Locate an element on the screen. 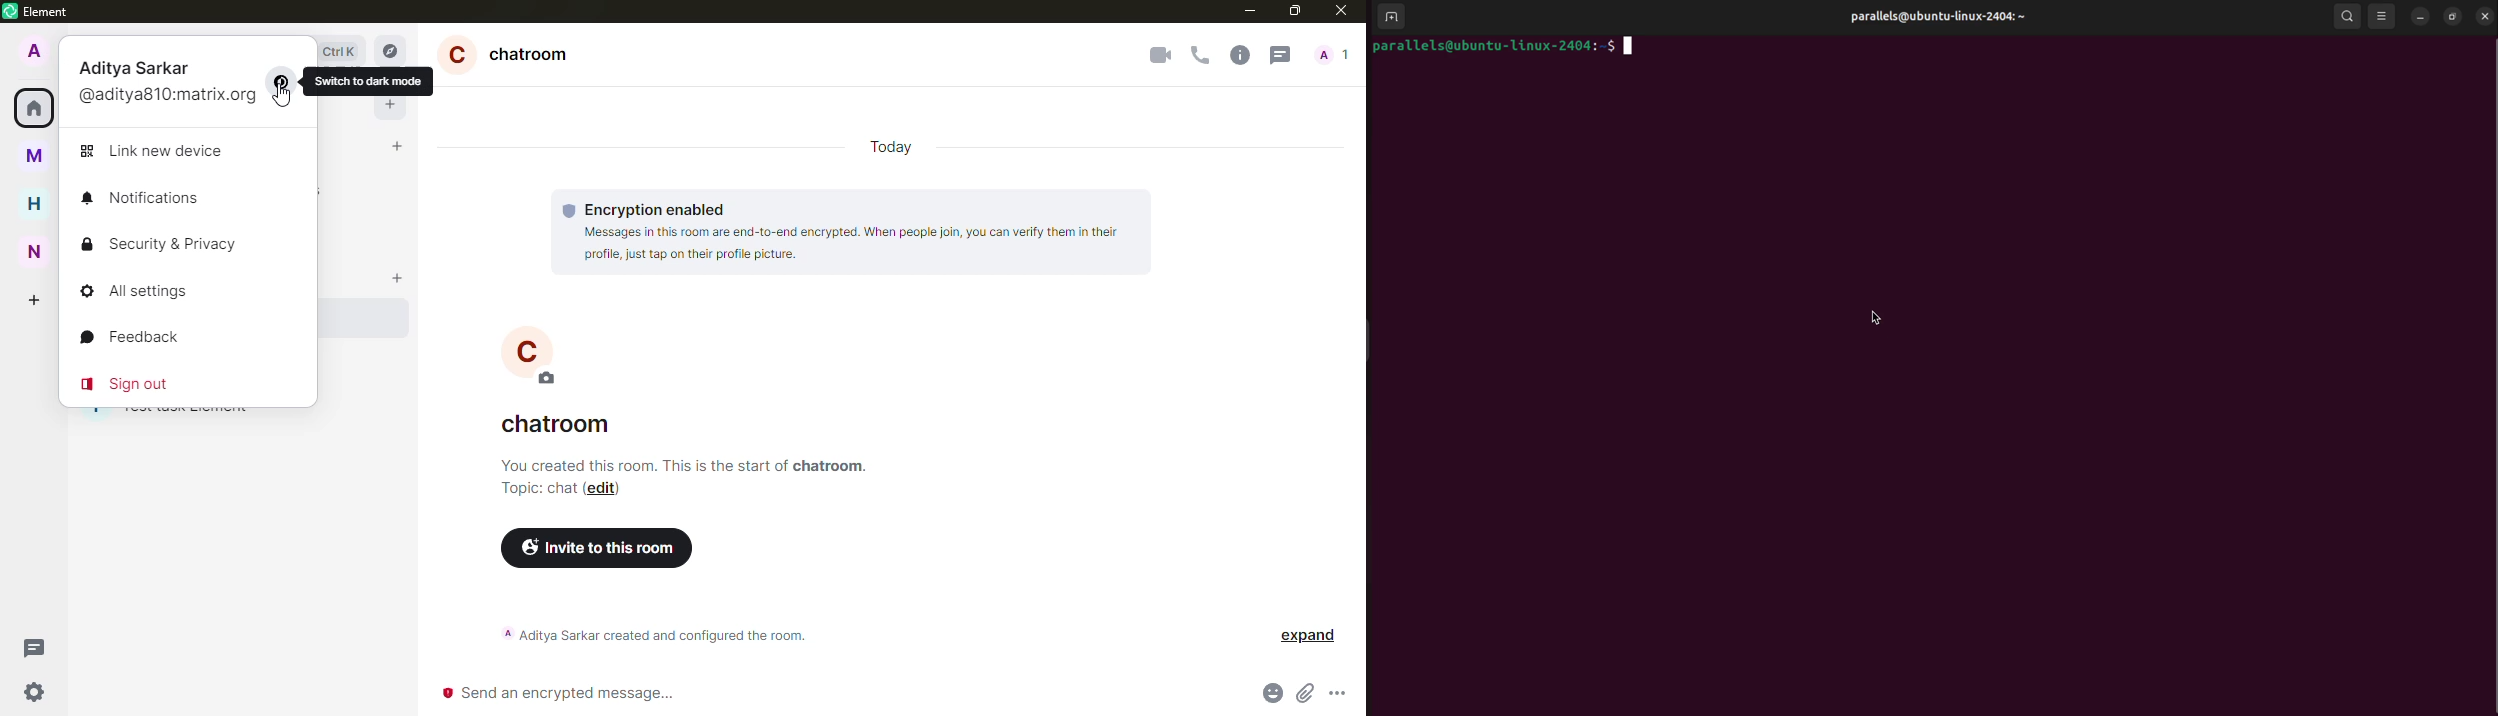 Image resolution: width=2520 pixels, height=728 pixels. threads is located at coordinates (1280, 55).